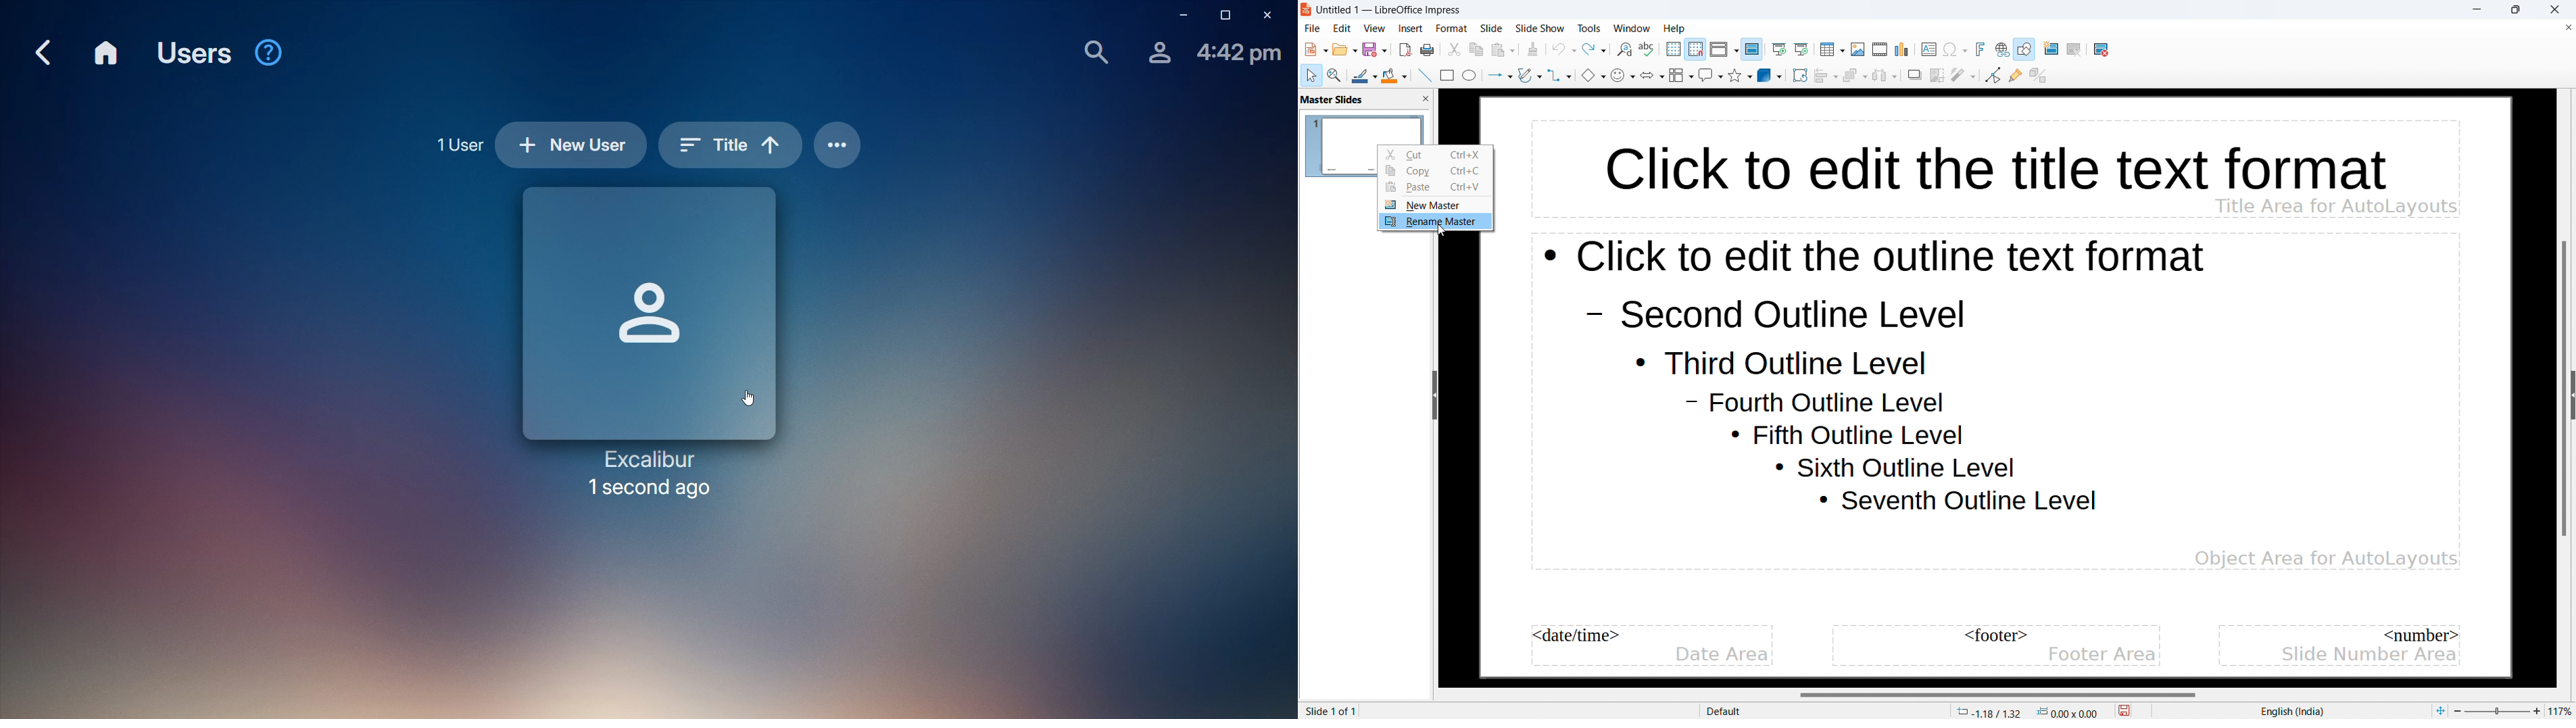 The height and width of the screenshot is (728, 2576). I want to click on Sixth outline level, so click(1895, 468).